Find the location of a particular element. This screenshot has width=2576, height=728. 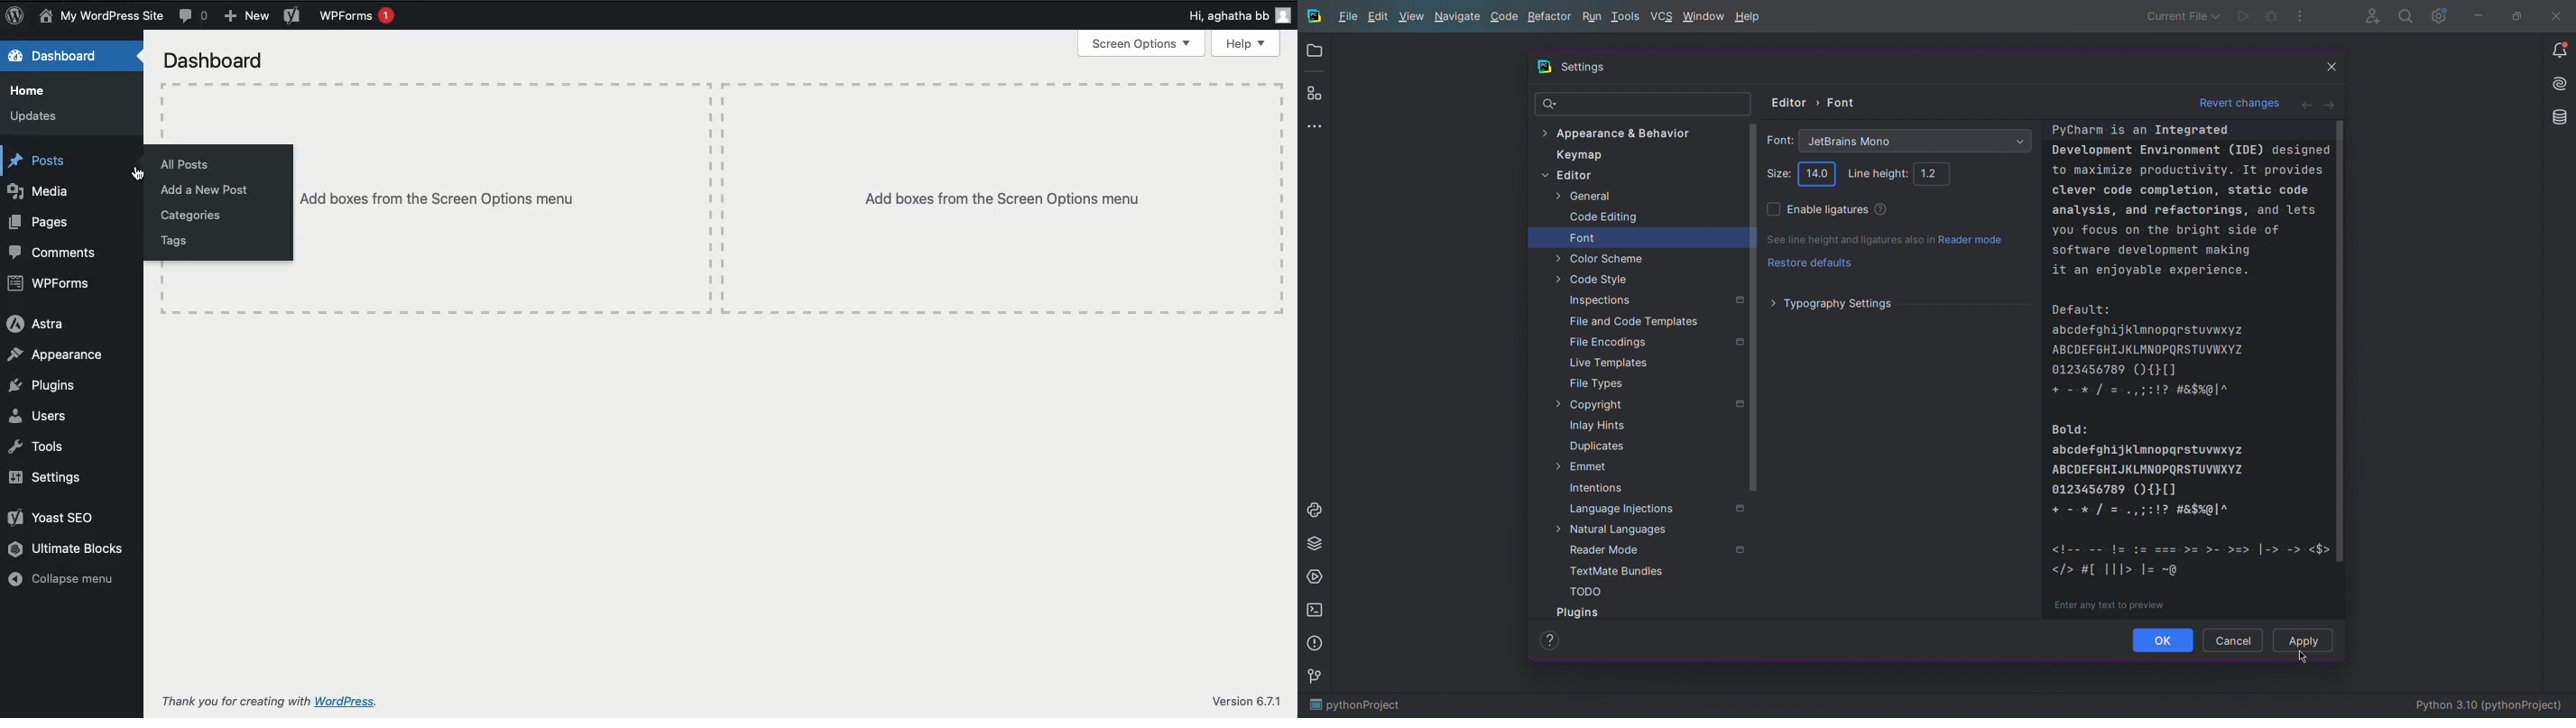

Revert changes is located at coordinates (2238, 102).